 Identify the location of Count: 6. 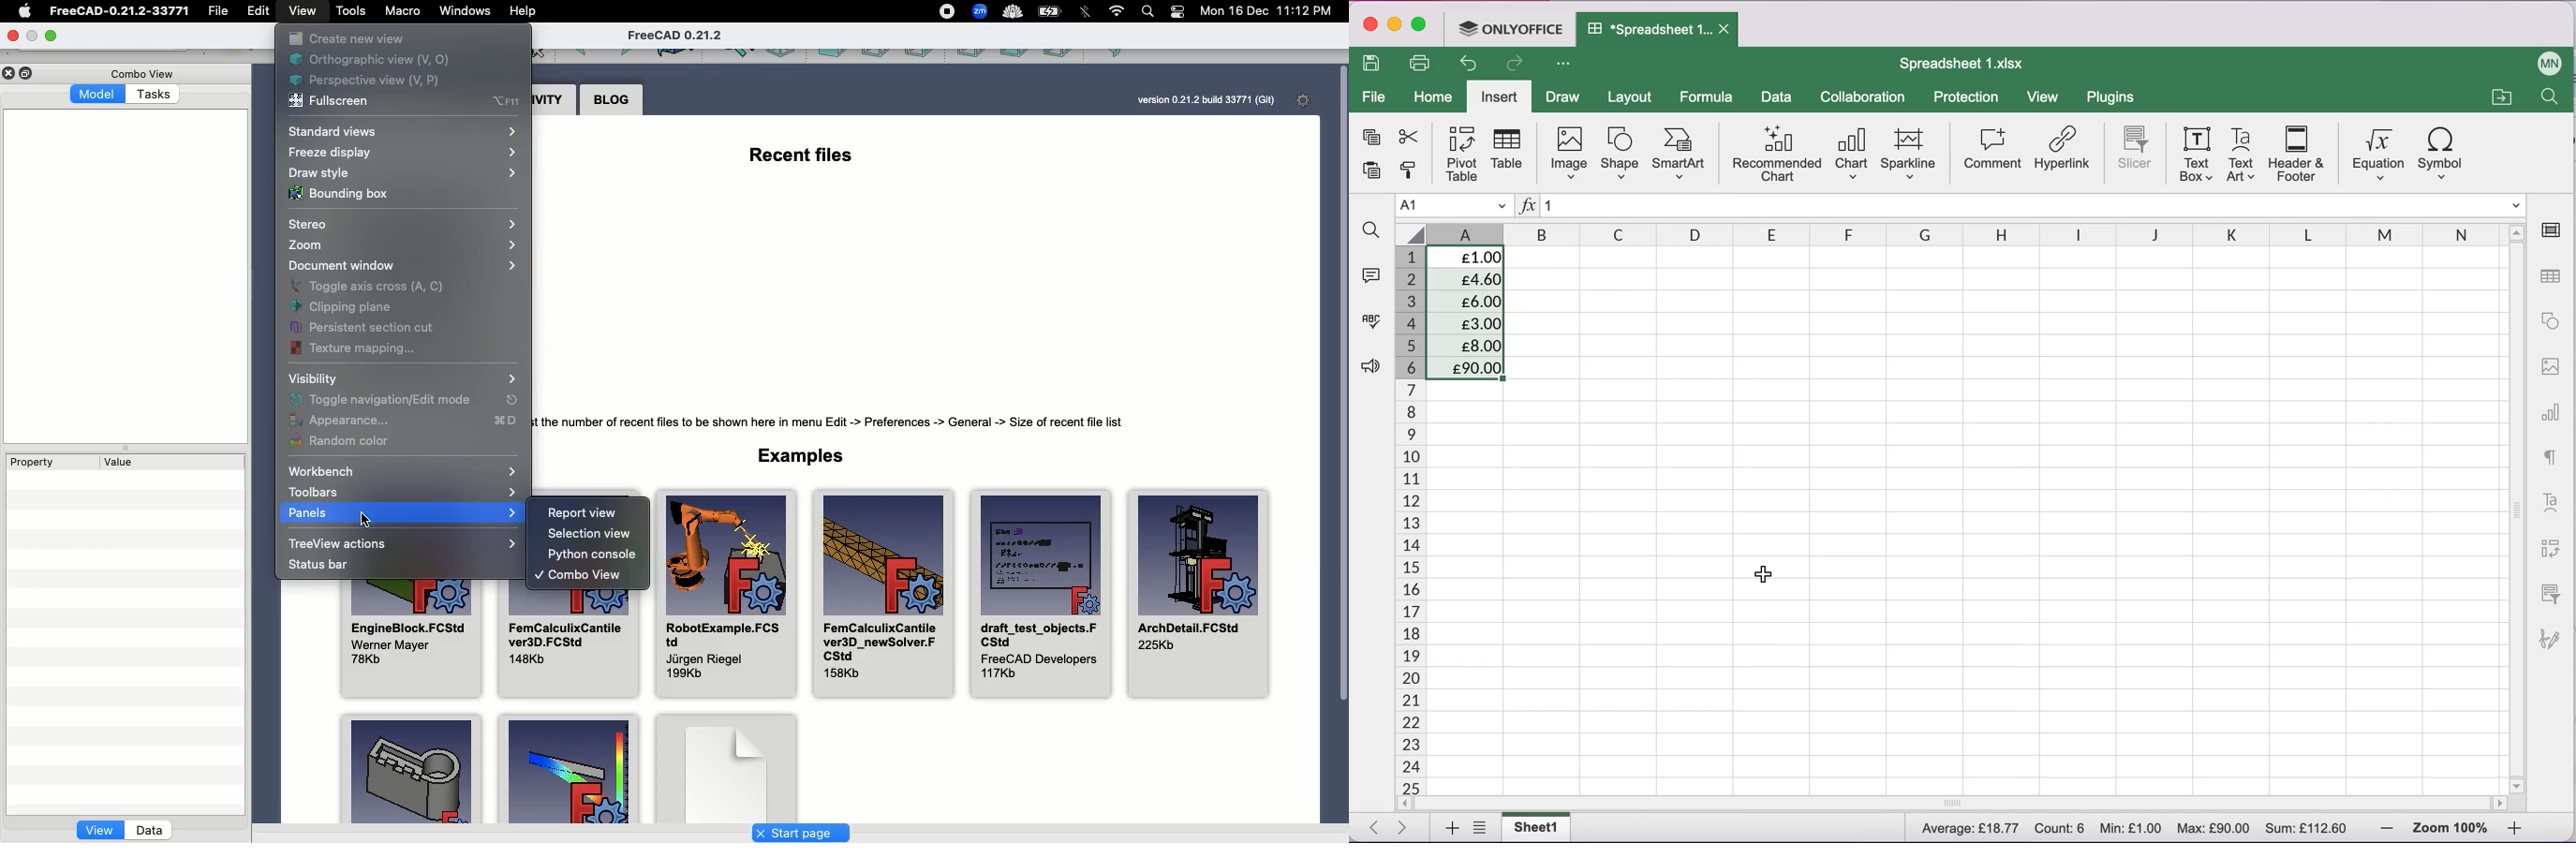
(2061, 827).